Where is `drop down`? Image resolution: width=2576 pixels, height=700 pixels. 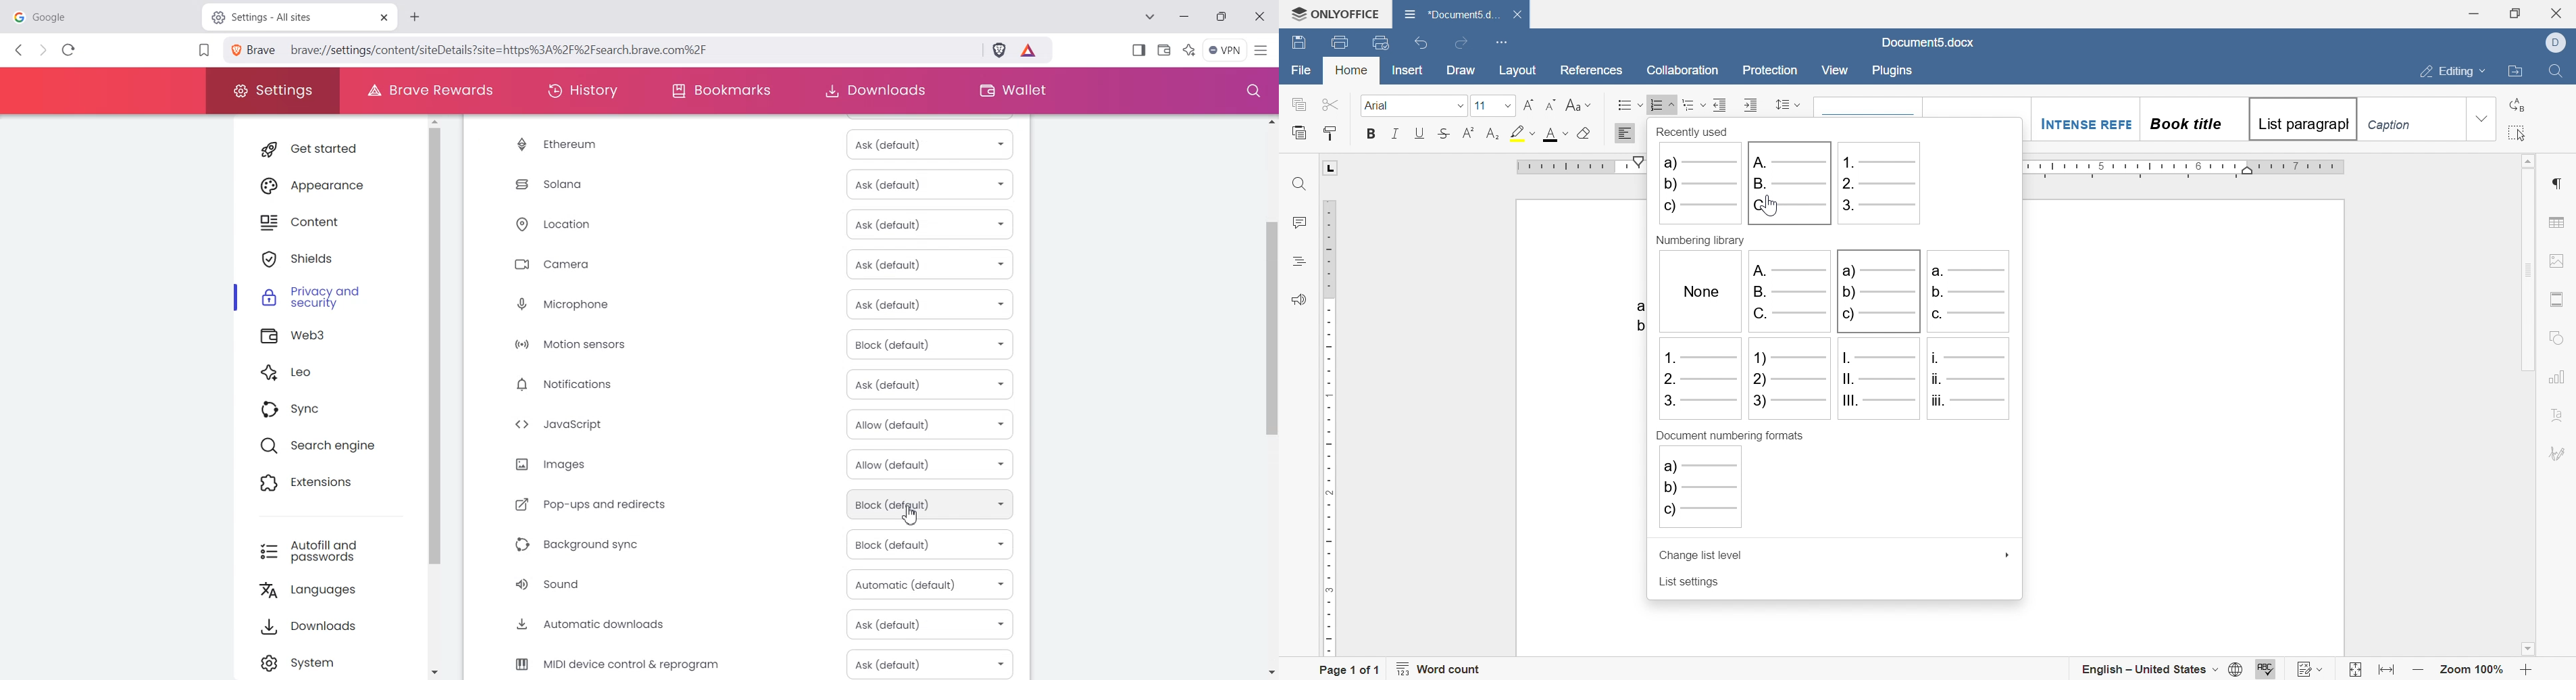 drop down is located at coordinates (1461, 105).